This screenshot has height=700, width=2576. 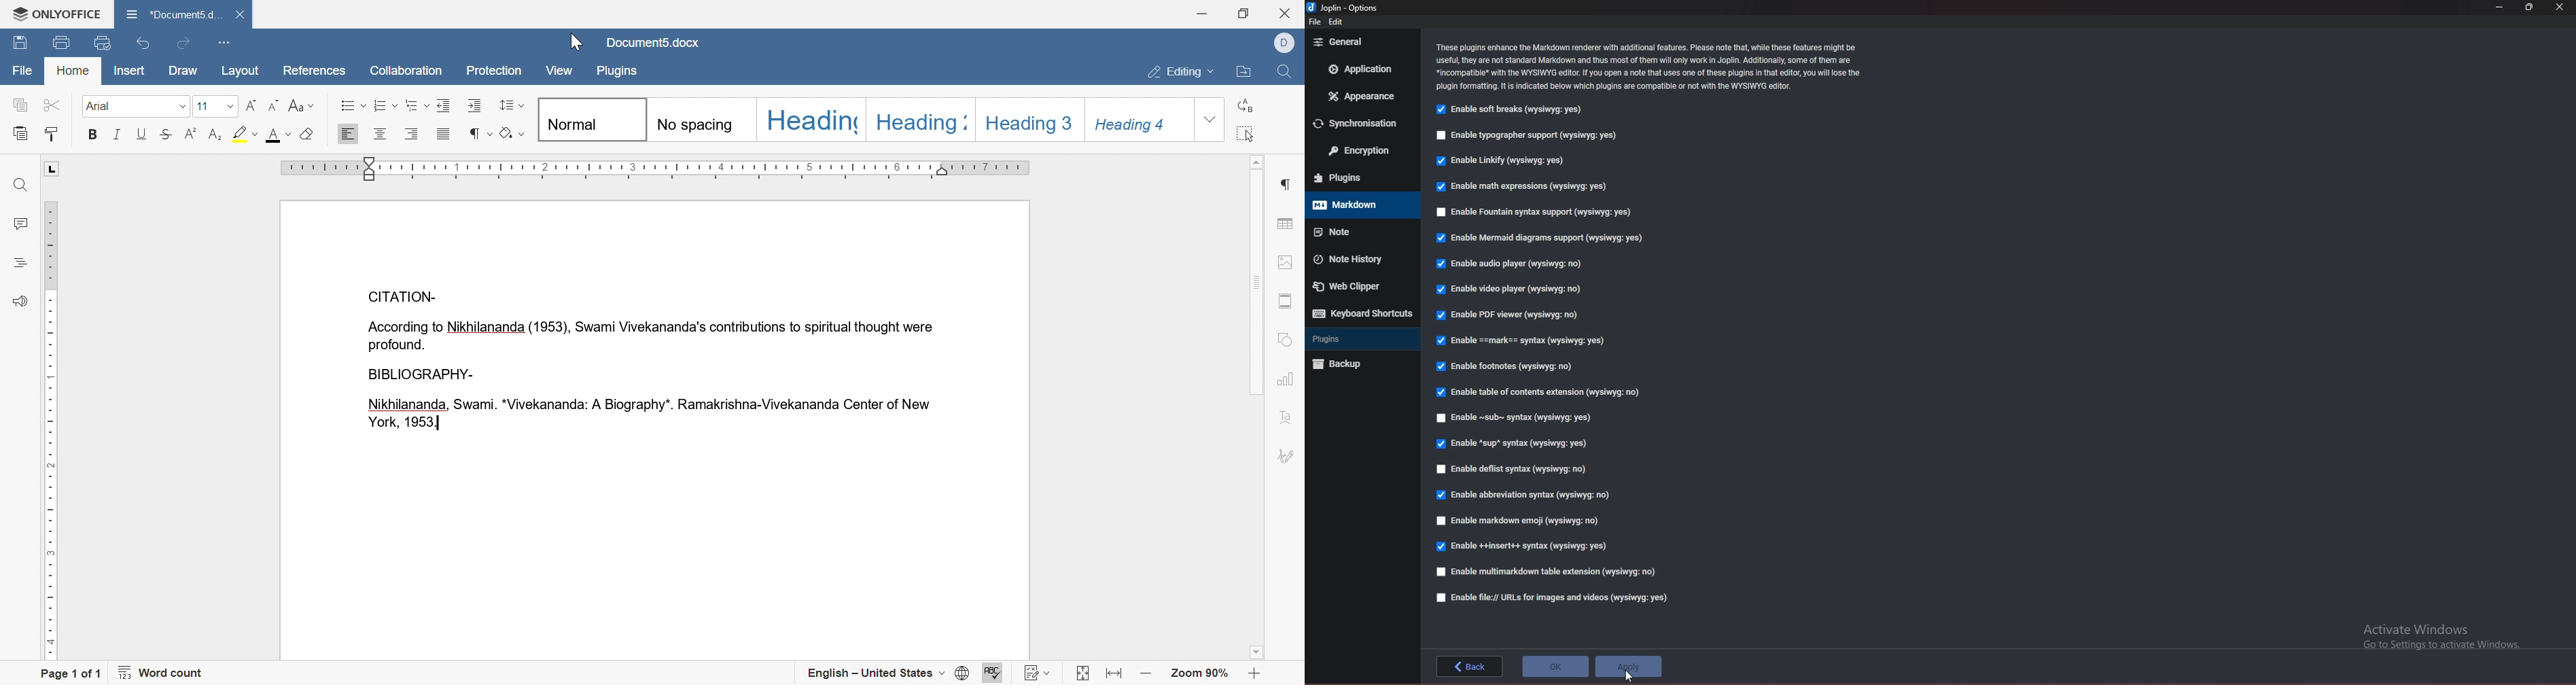 What do you see at coordinates (1470, 666) in the screenshot?
I see `back` at bounding box center [1470, 666].